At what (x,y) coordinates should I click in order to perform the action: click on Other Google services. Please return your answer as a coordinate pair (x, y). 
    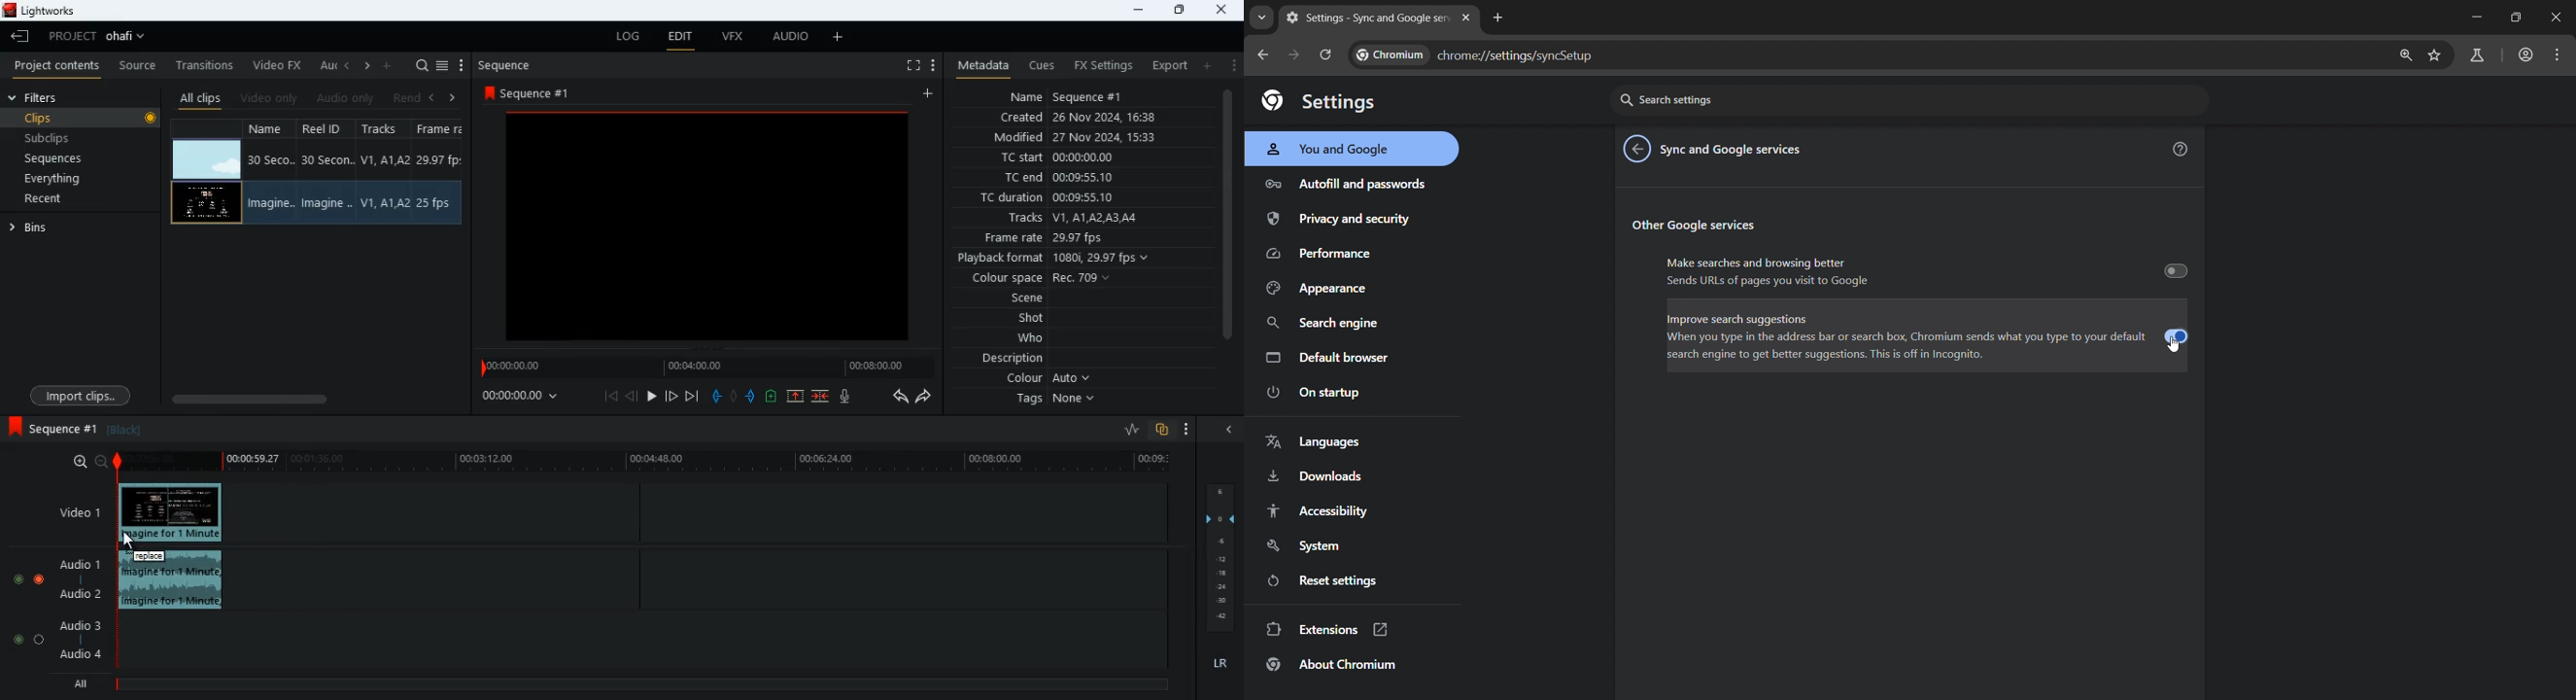
    Looking at the image, I should click on (1697, 224).